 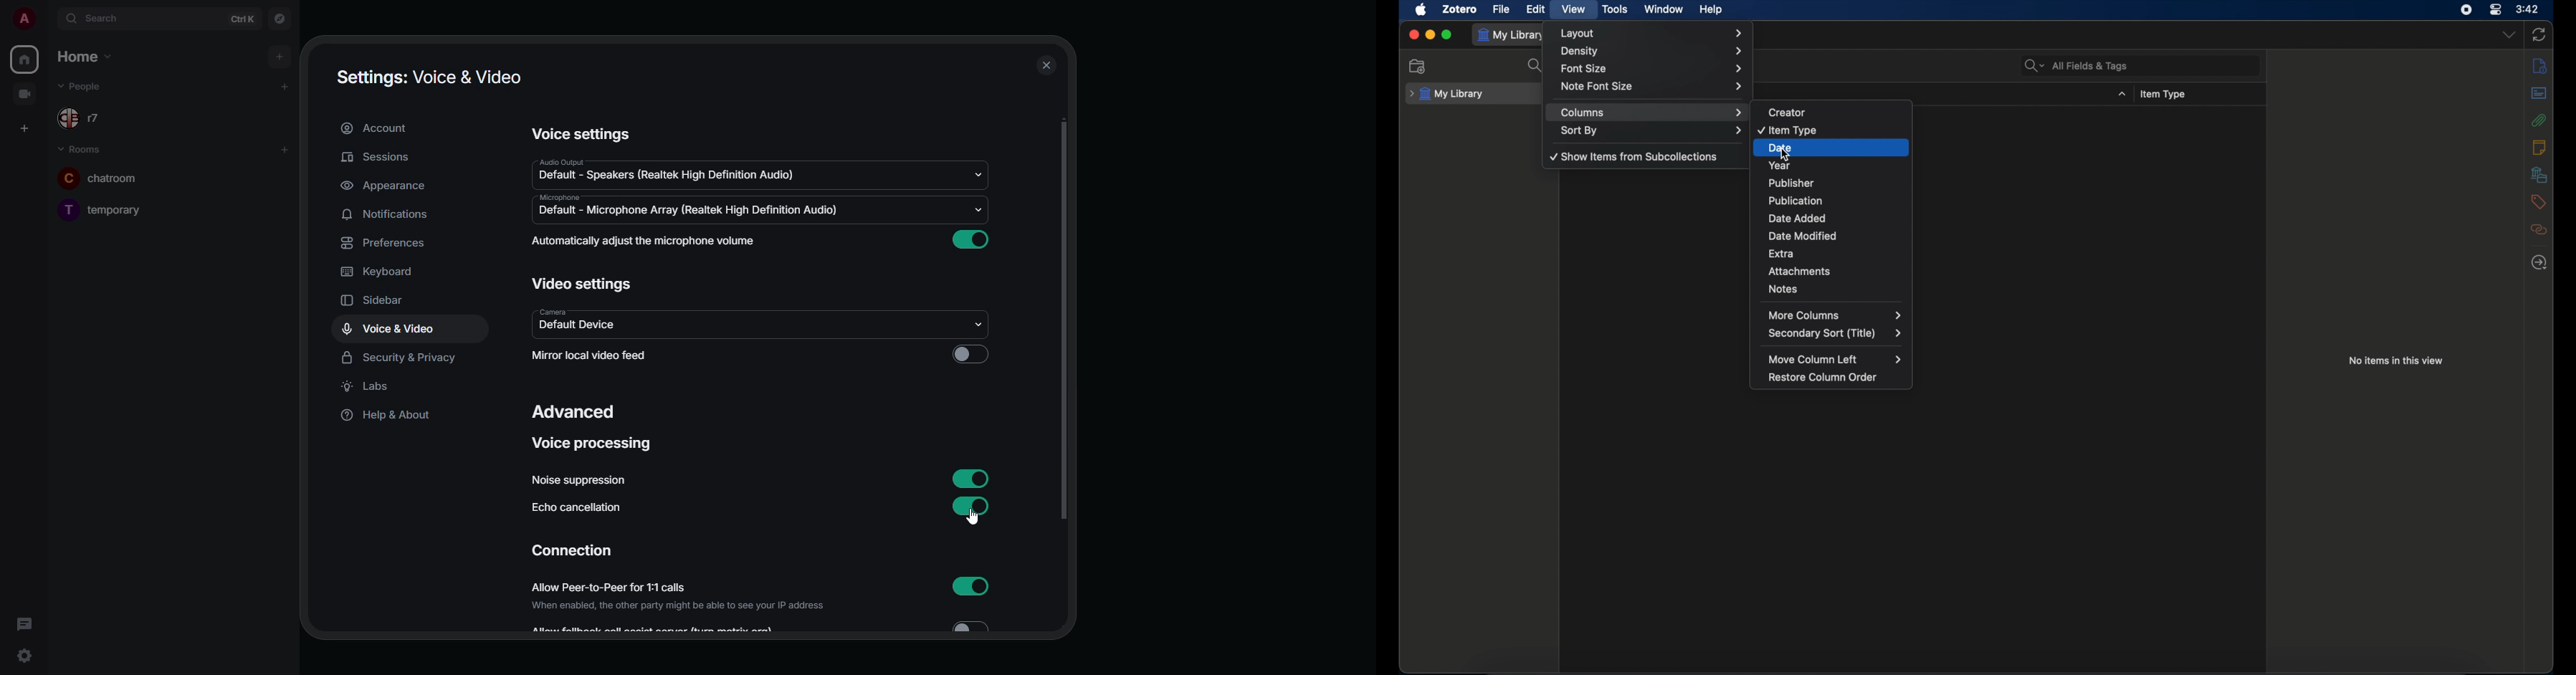 What do you see at coordinates (2540, 92) in the screenshot?
I see `abstract` at bounding box center [2540, 92].